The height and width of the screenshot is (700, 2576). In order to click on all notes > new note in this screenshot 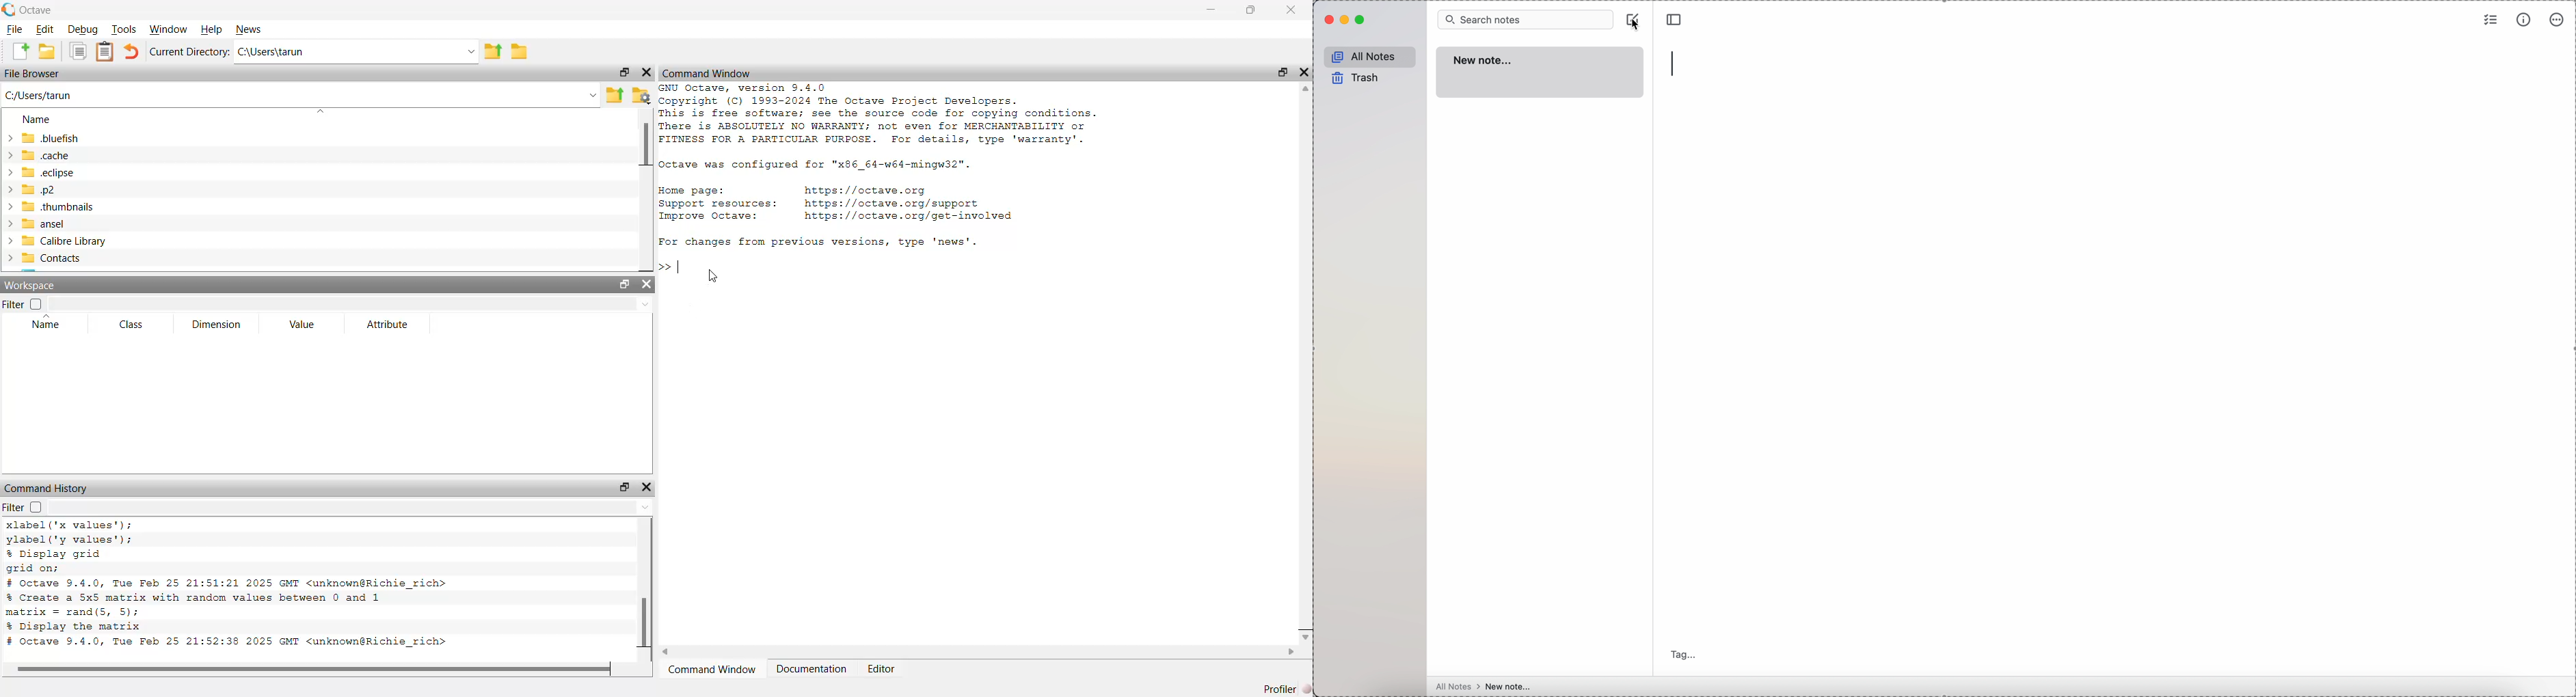, I will do `click(1483, 686)`.